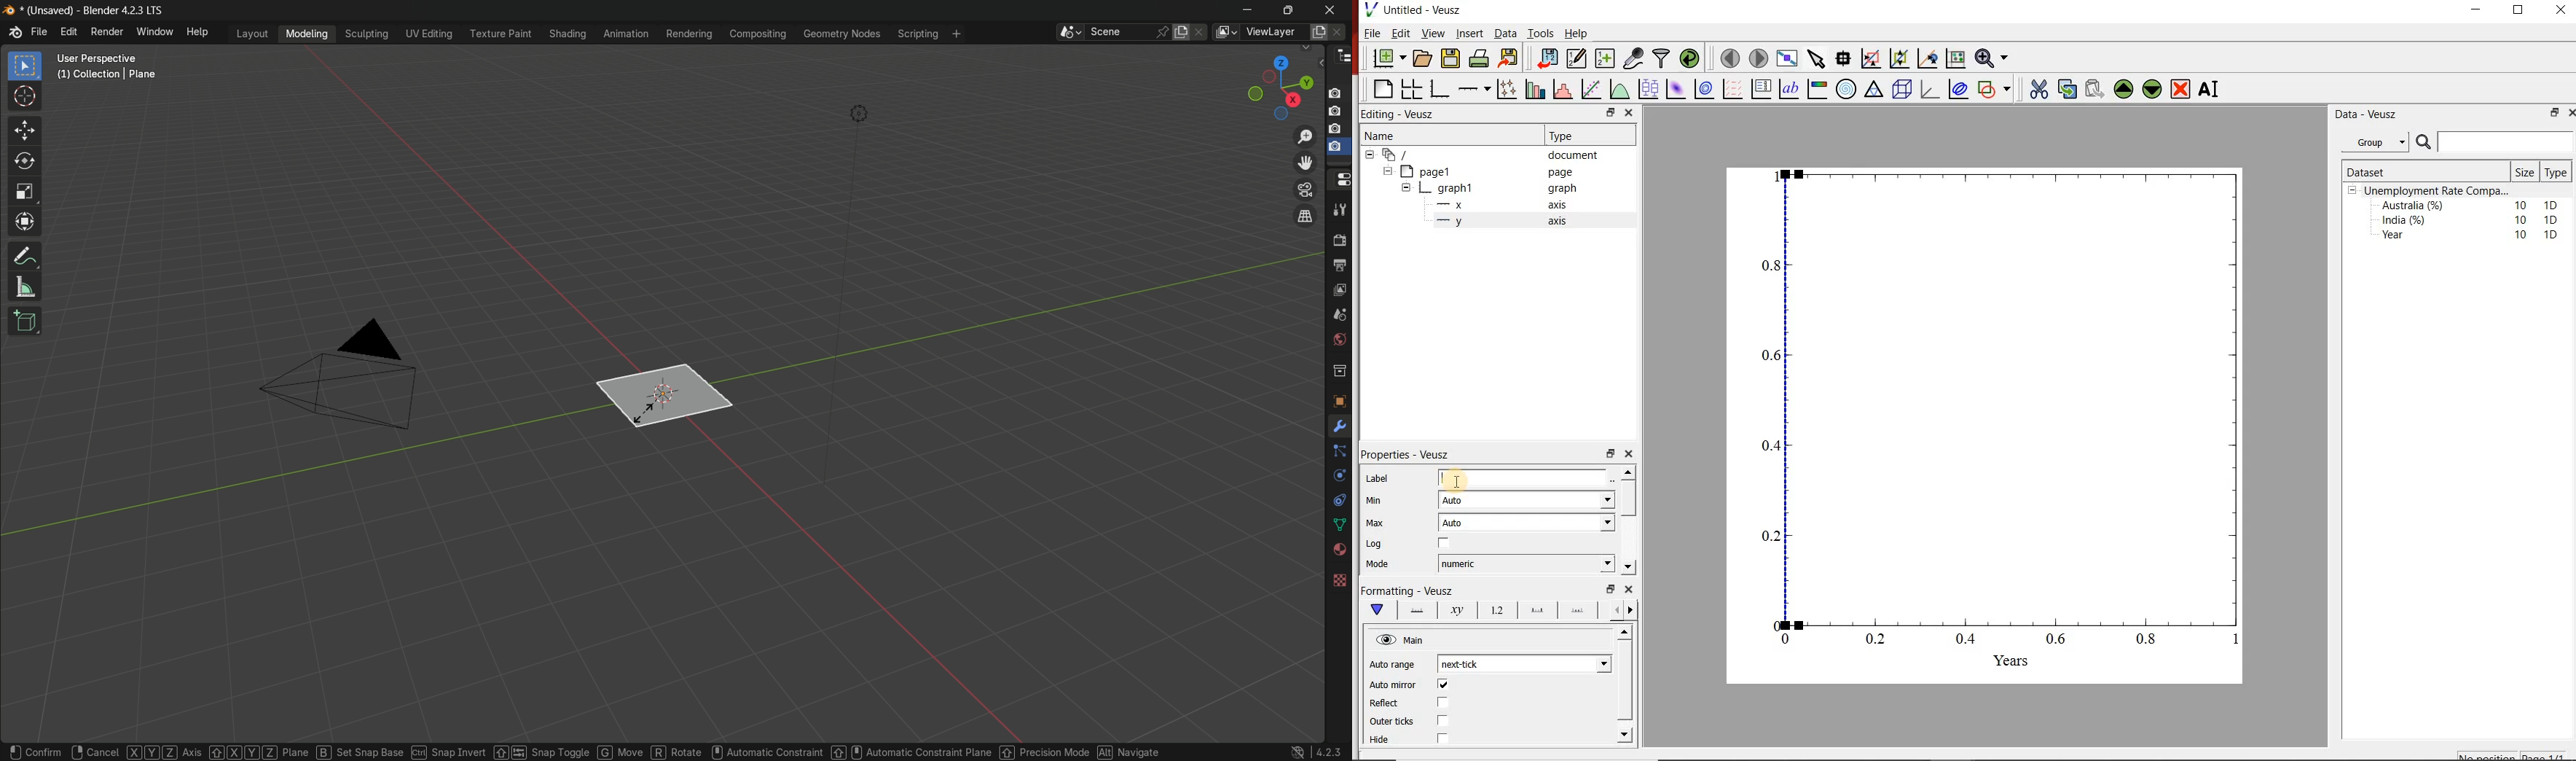 Image resolution: width=2576 pixels, height=784 pixels. I want to click on click to zoom out graph axes, so click(1900, 57).